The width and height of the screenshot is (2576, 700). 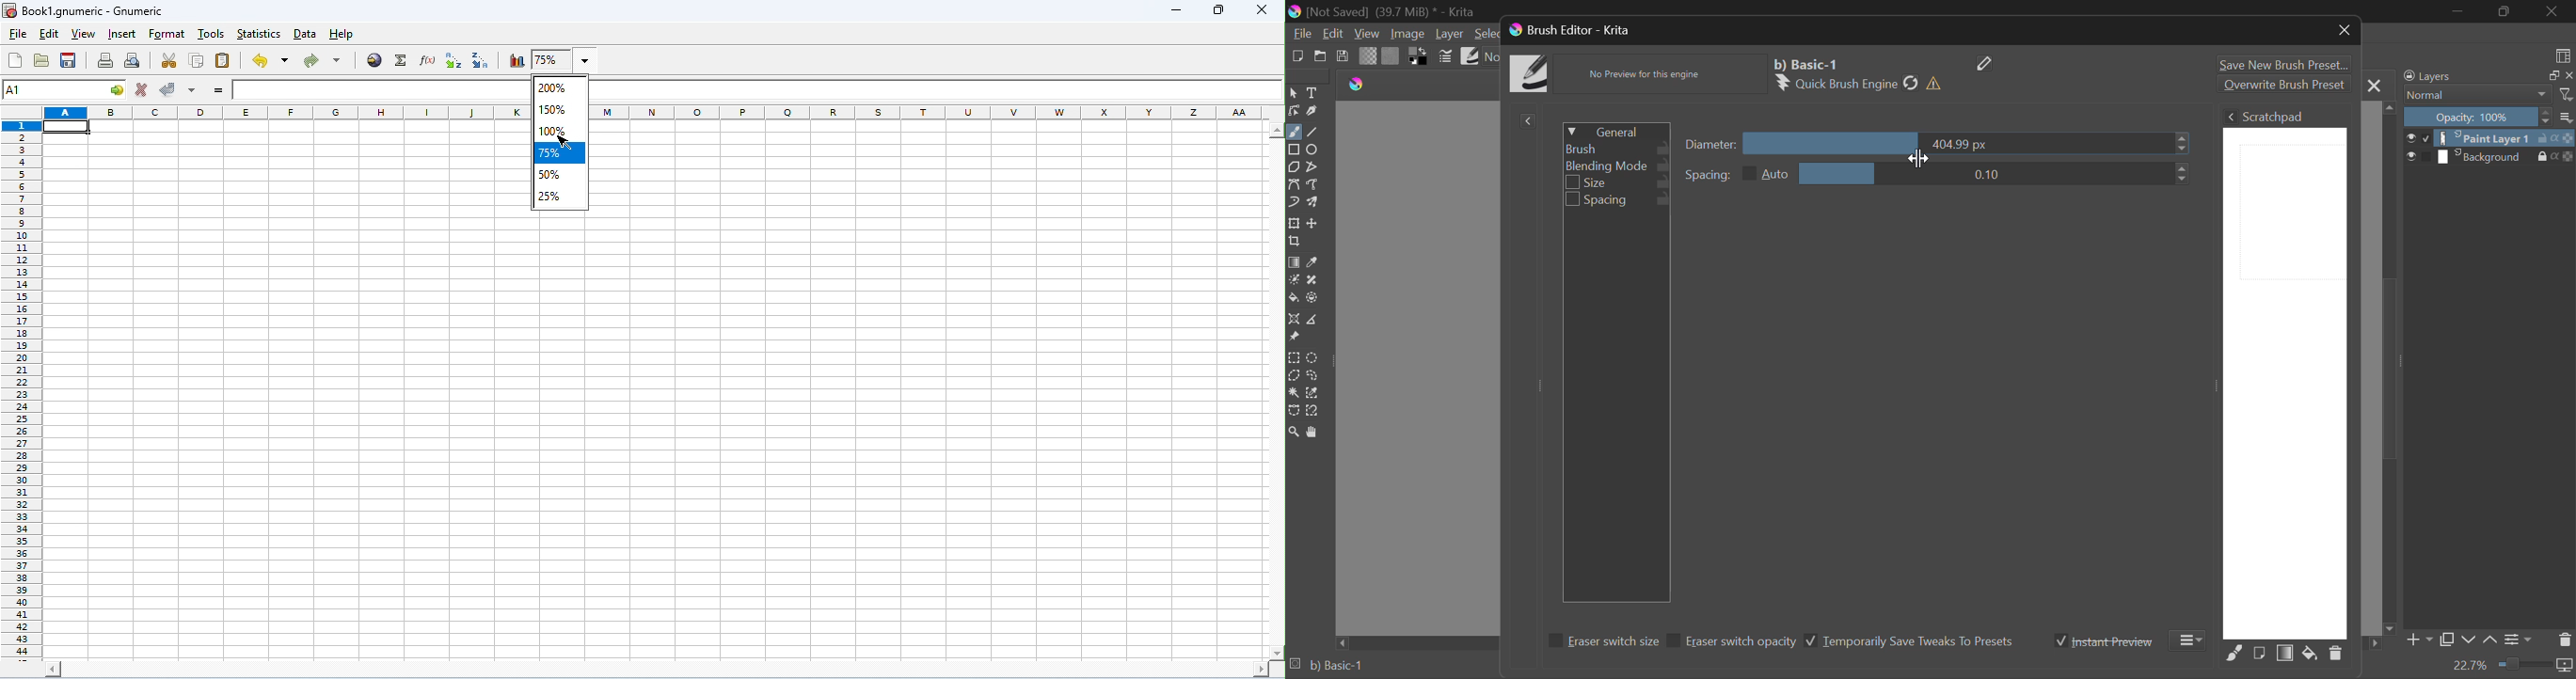 I want to click on open, so click(x=41, y=59).